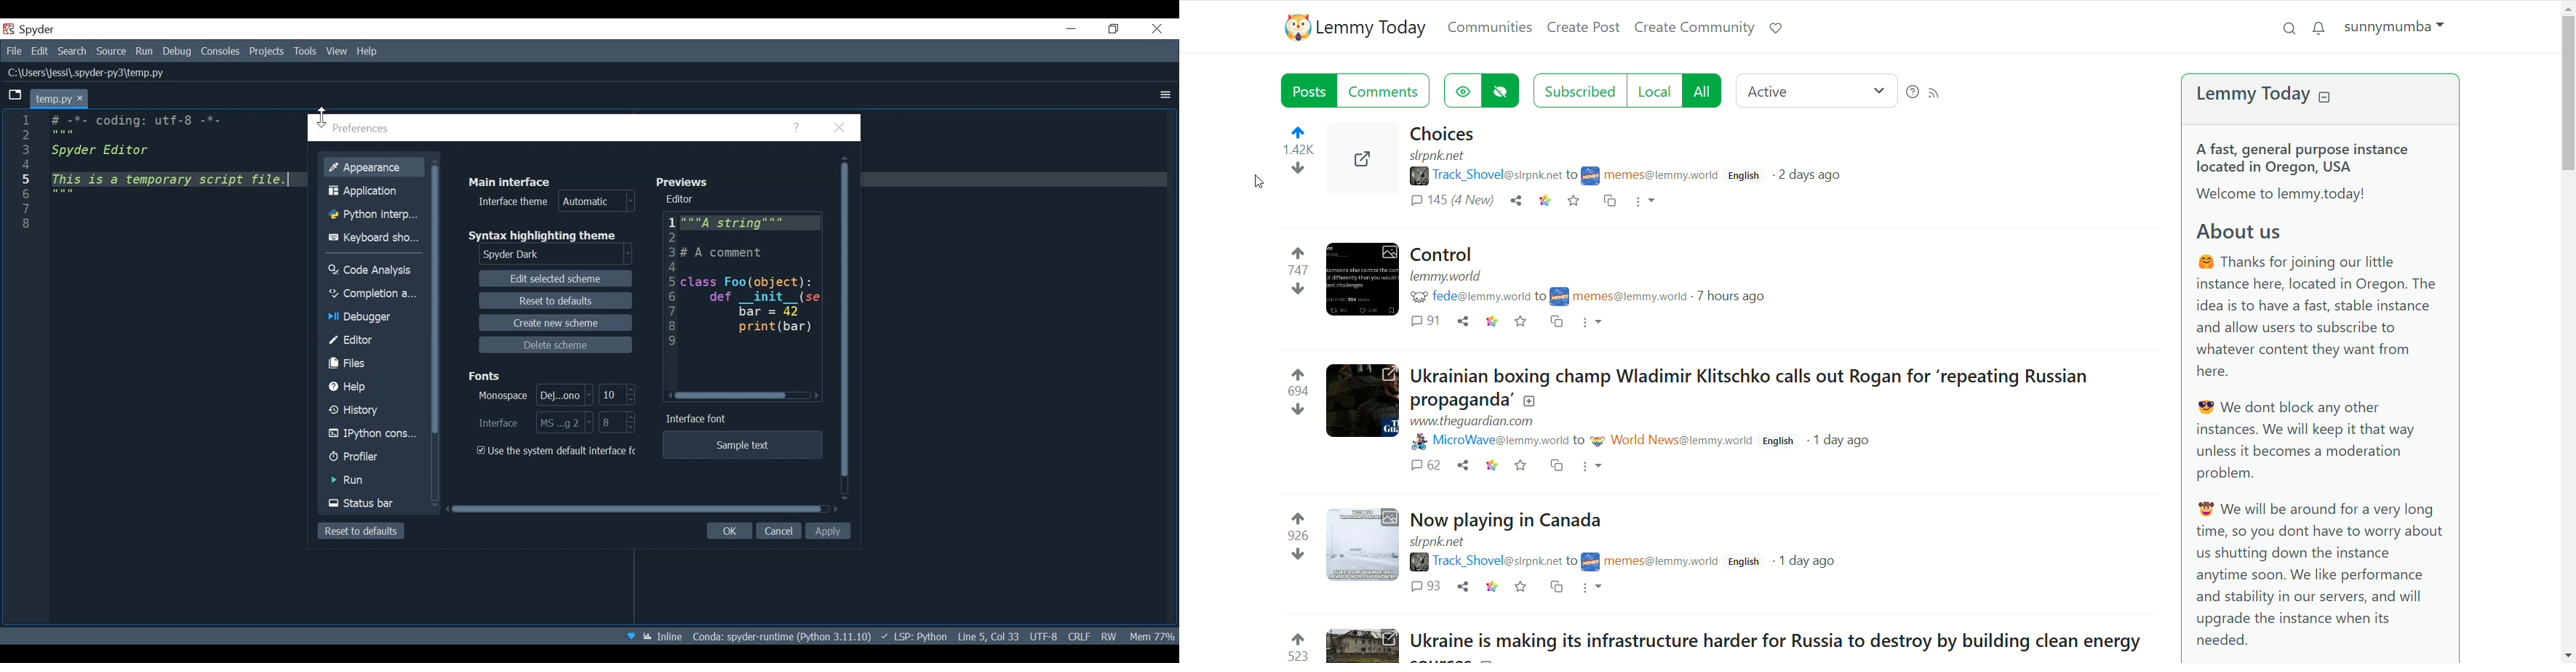  Describe the element at coordinates (1152, 637) in the screenshot. I see `Memory Usage` at that location.